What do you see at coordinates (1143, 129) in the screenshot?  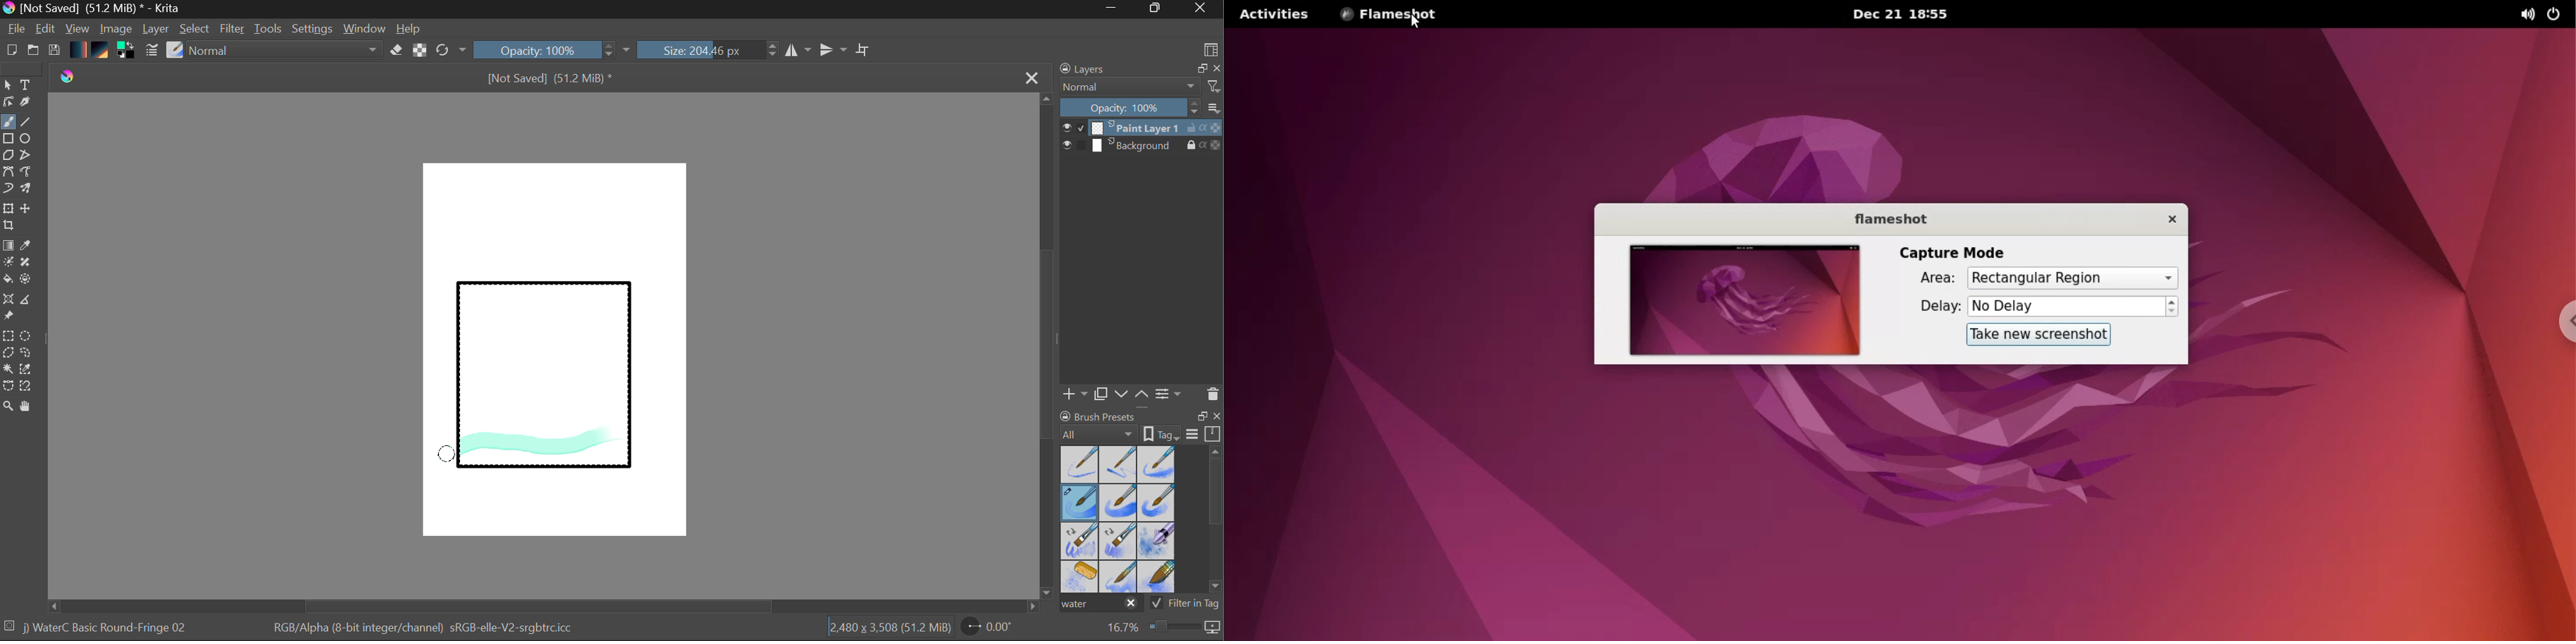 I see `Layer 1` at bounding box center [1143, 129].